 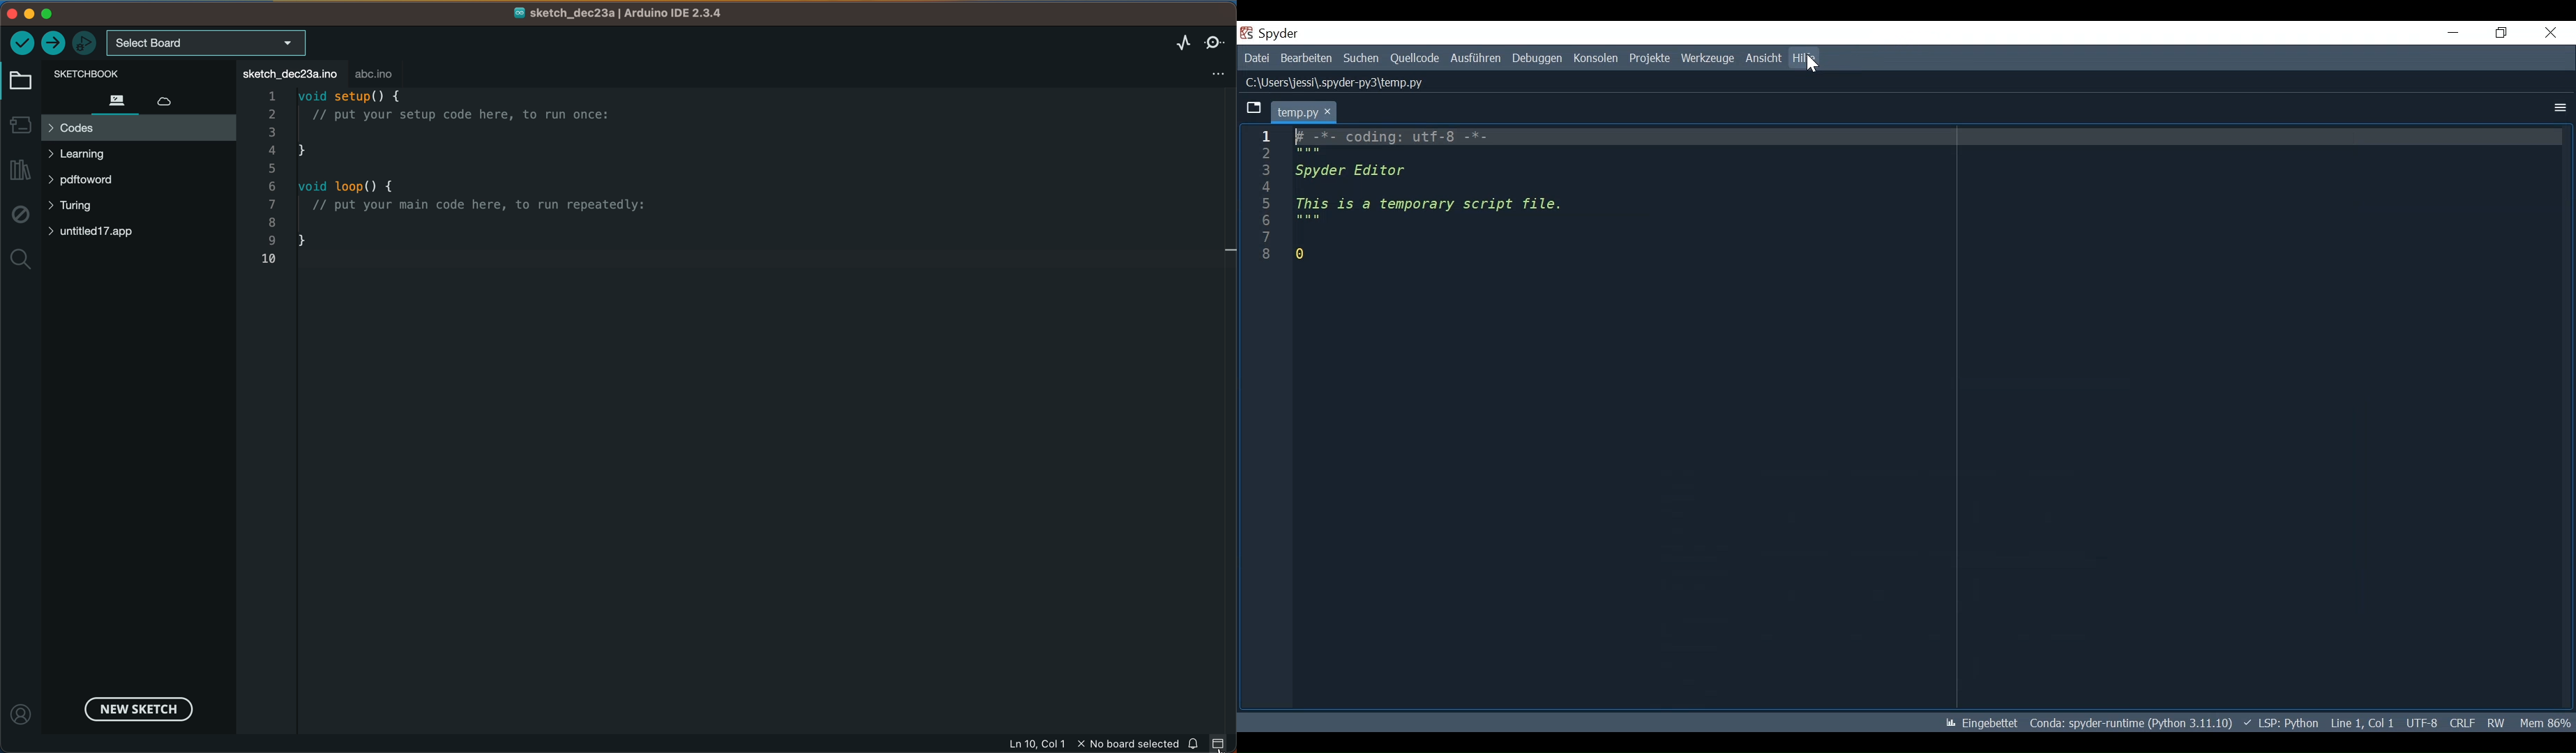 What do you see at coordinates (1361, 59) in the screenshot?
I see `Search` at bounding box center [1361, 59].